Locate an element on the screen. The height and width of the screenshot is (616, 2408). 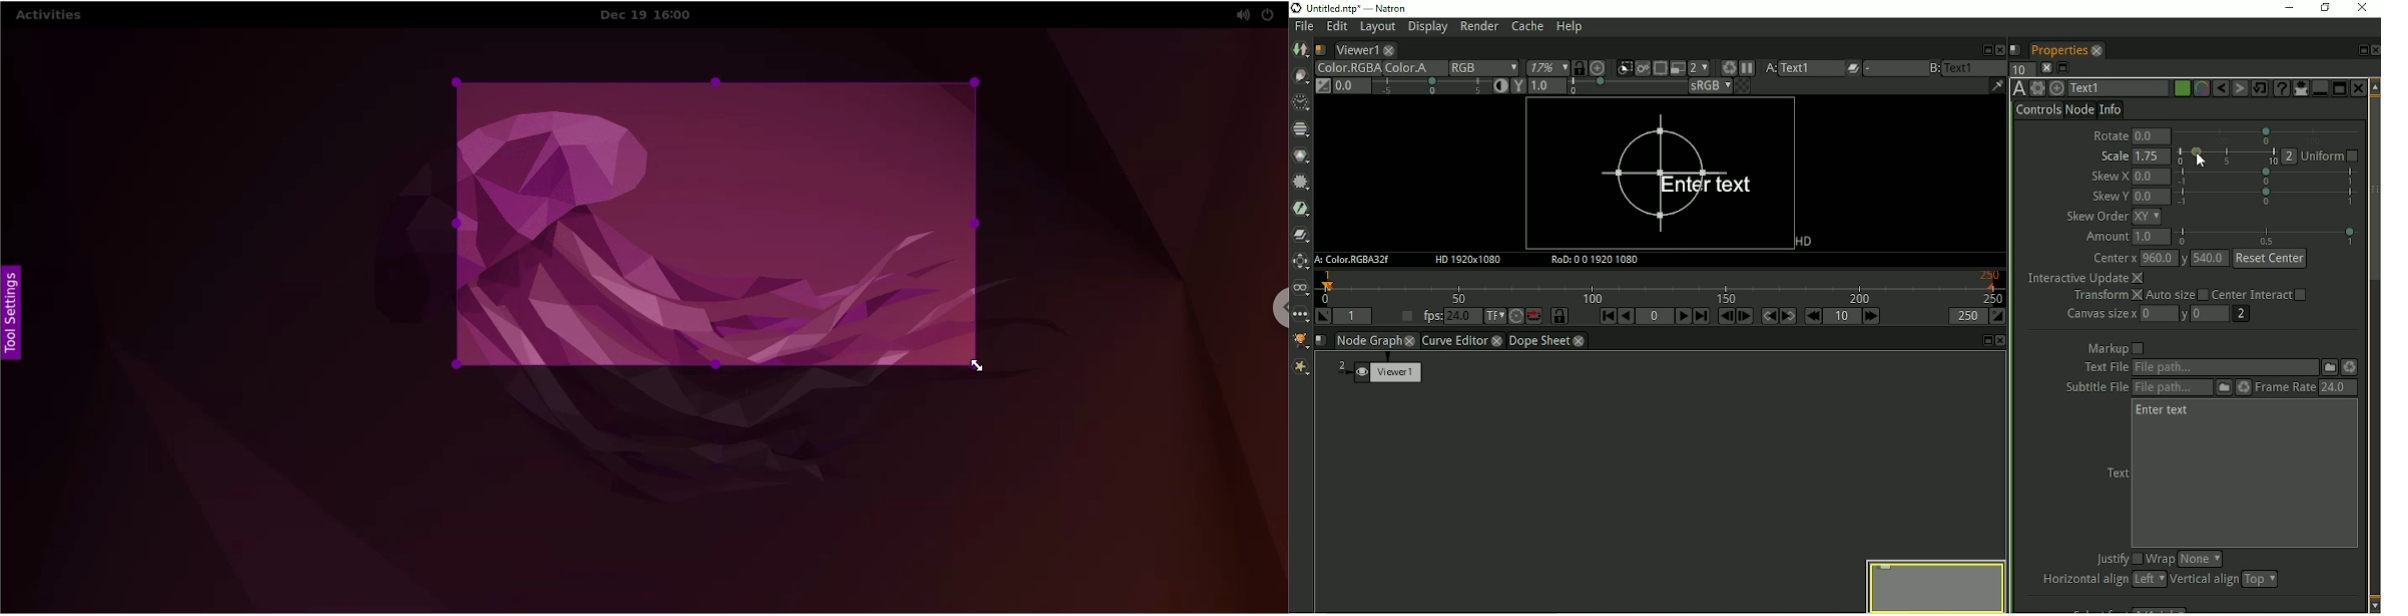
Draw is located at coordinates (1300, 76).